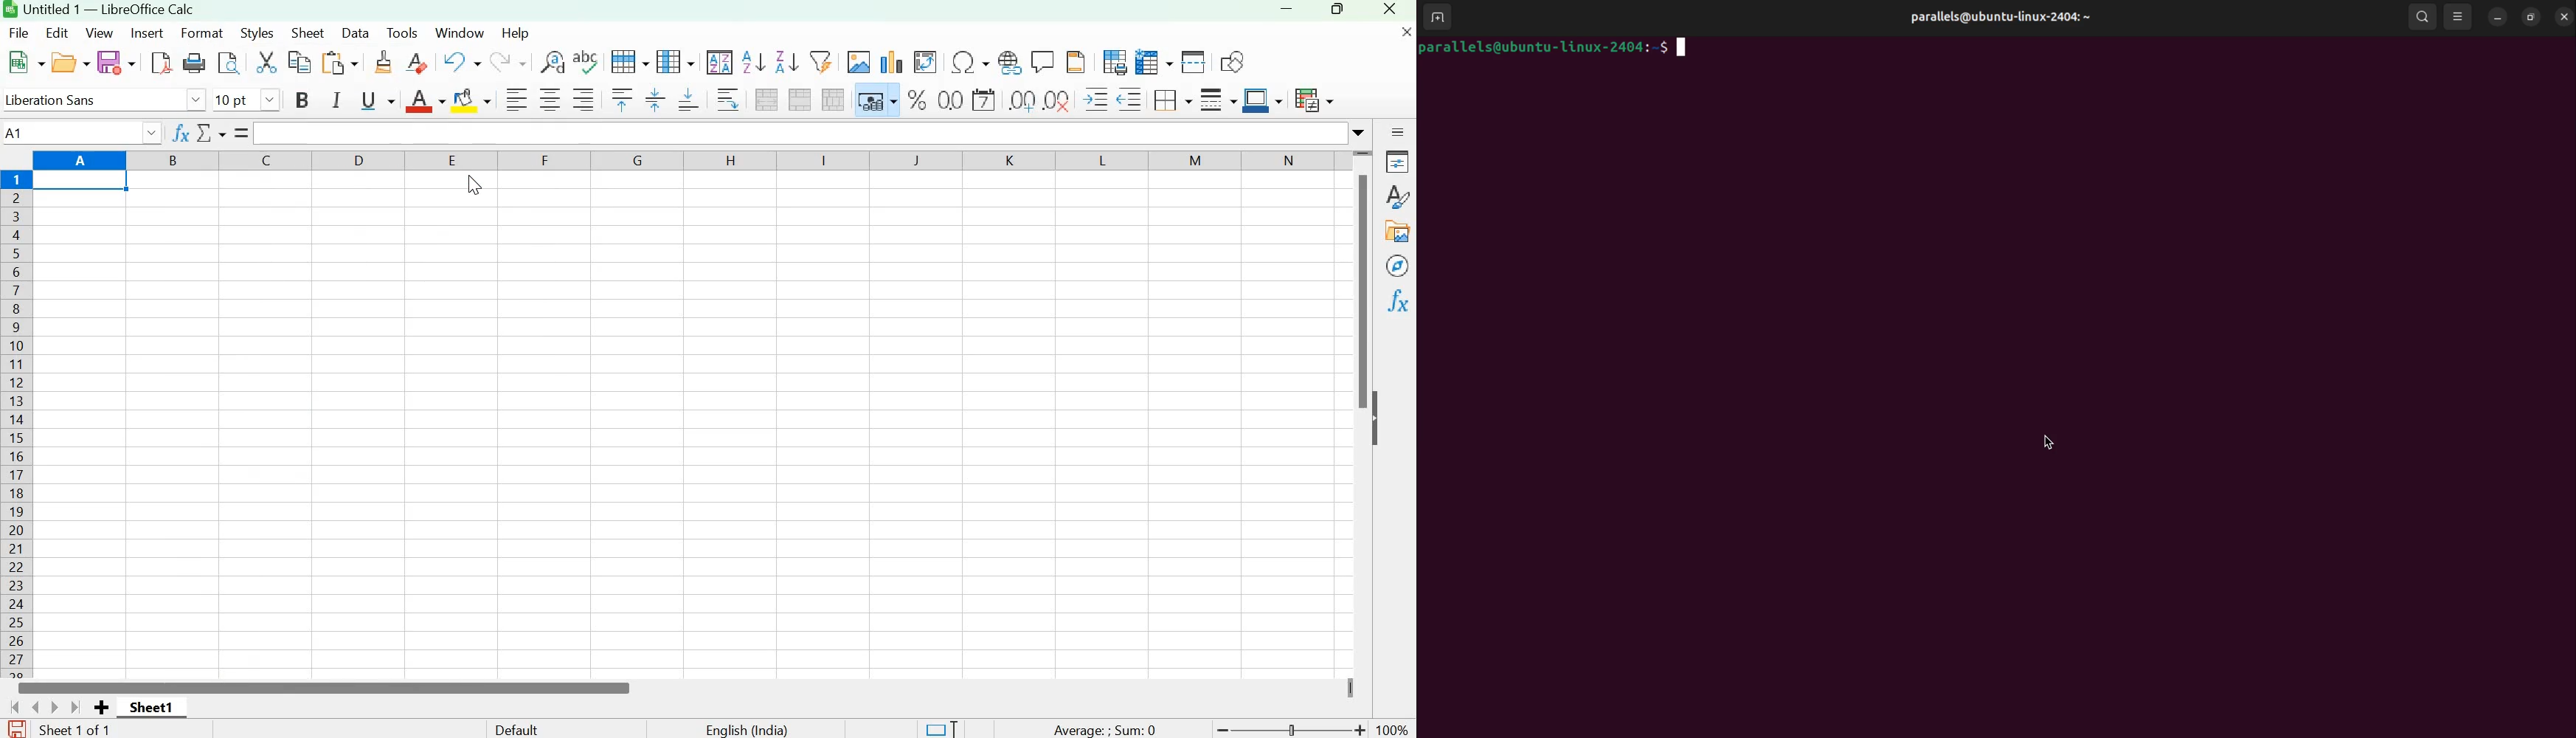 The width and height of the screenshot is (2576, 756). I want to click on Select function, so click(212, 133).